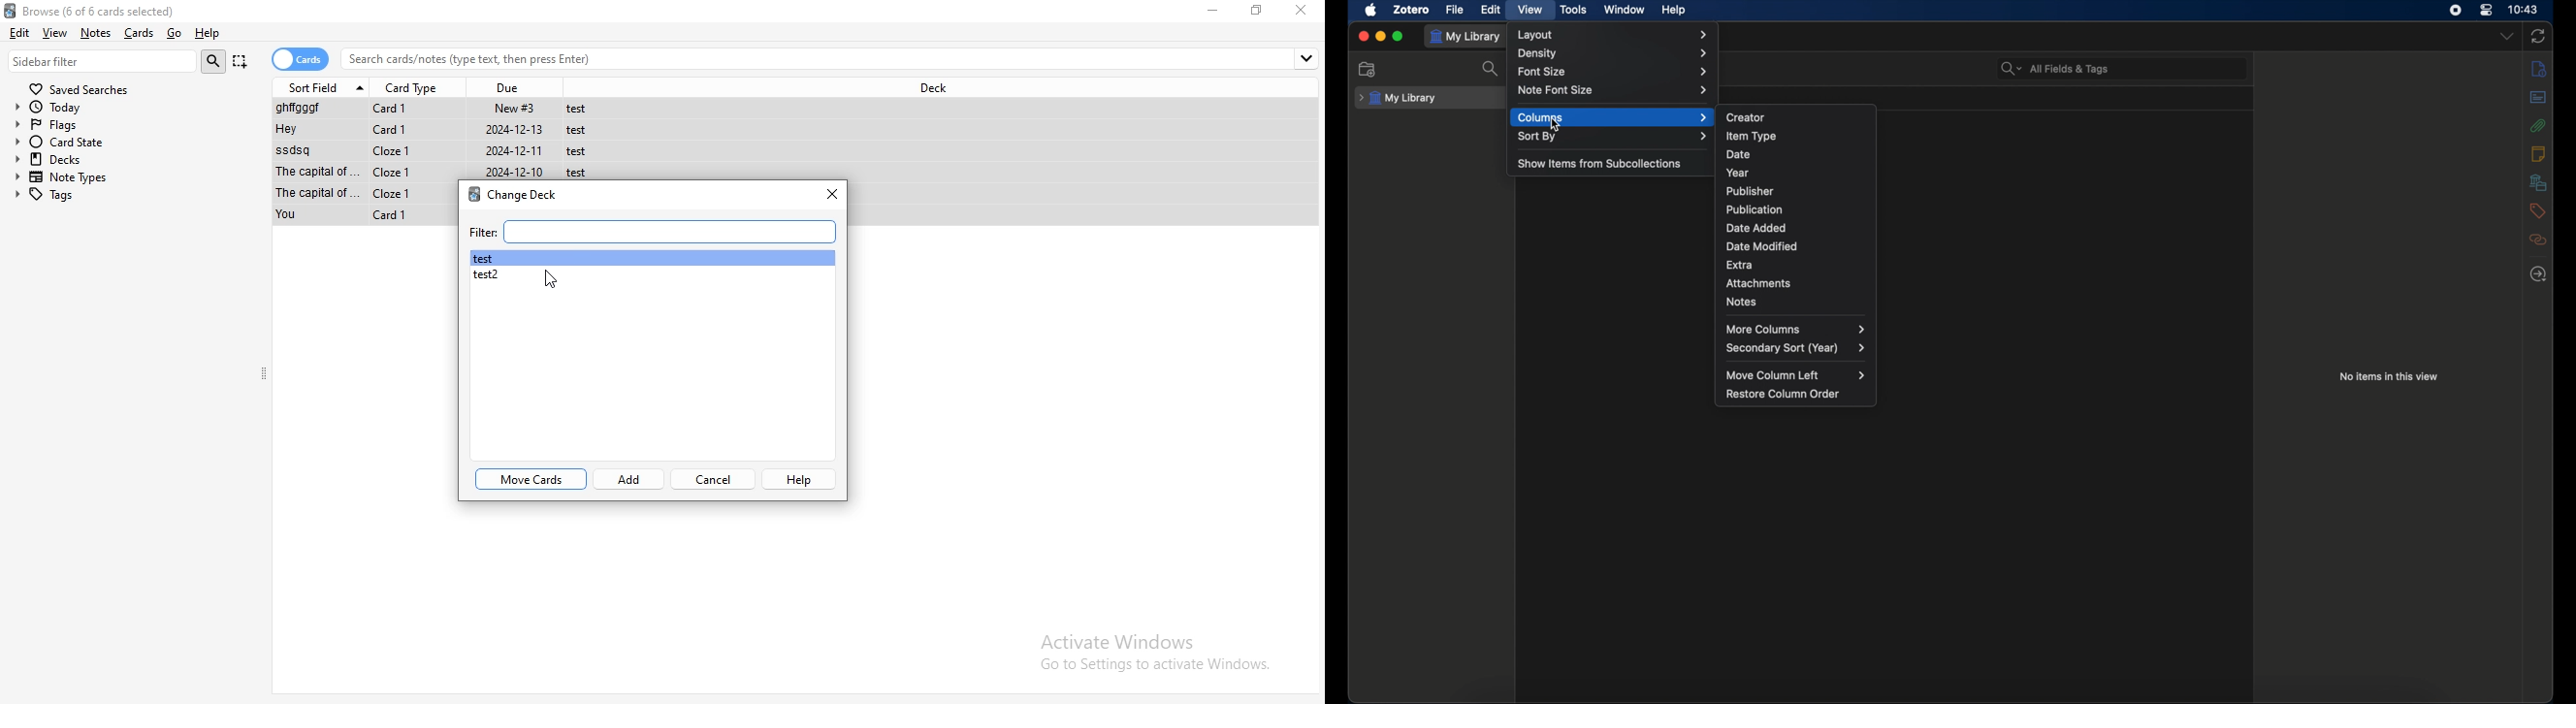  What do you see at coordinates (441, 131) in the screenshot?
I see `File` at bounding box center [441, 131].